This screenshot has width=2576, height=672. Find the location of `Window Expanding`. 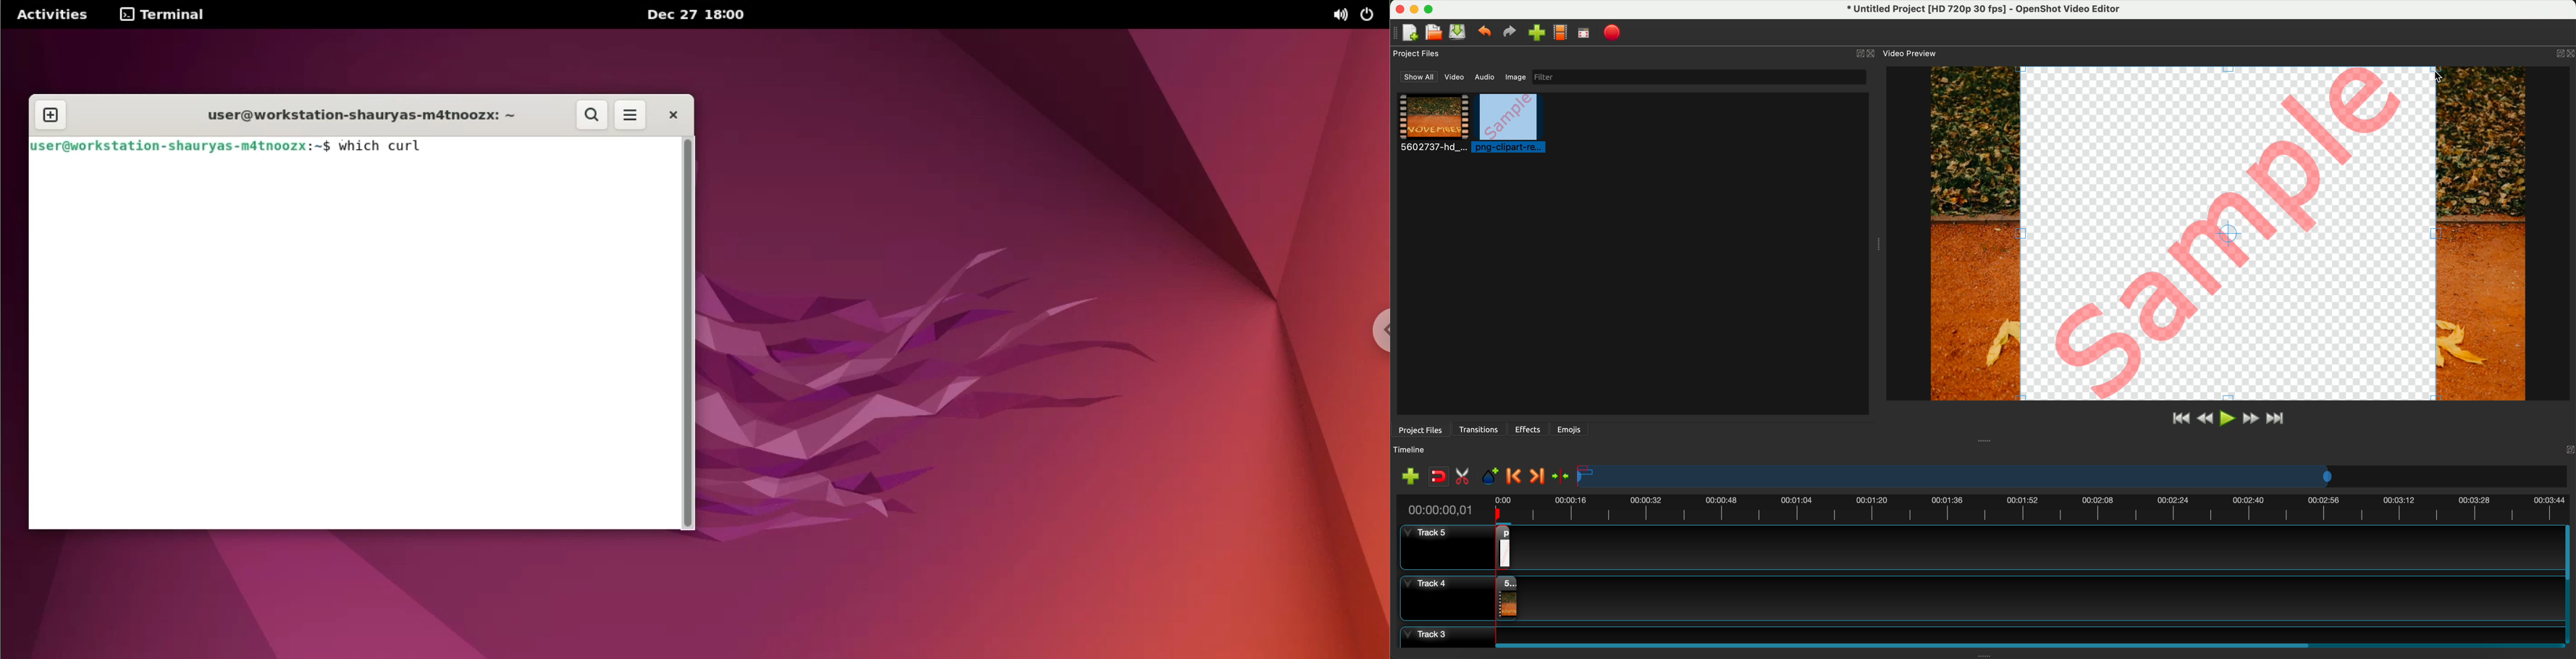

Window Expanding is located at coordinates (1876, 245).